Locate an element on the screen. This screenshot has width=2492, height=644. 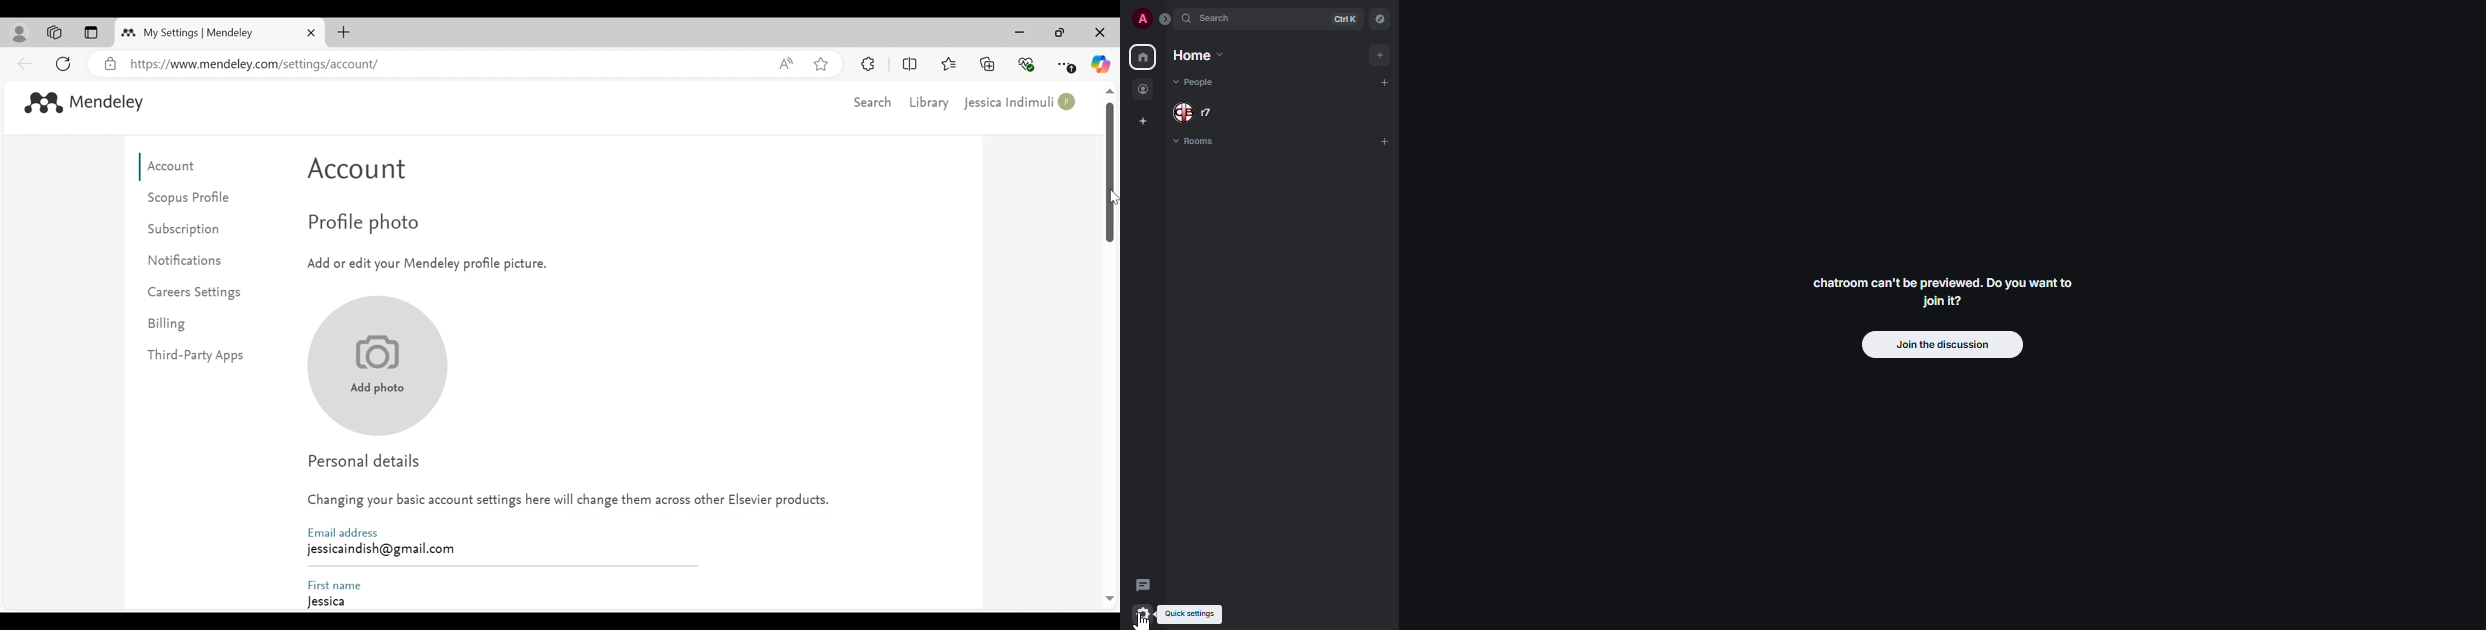
back is located at coordinates (25, 63).